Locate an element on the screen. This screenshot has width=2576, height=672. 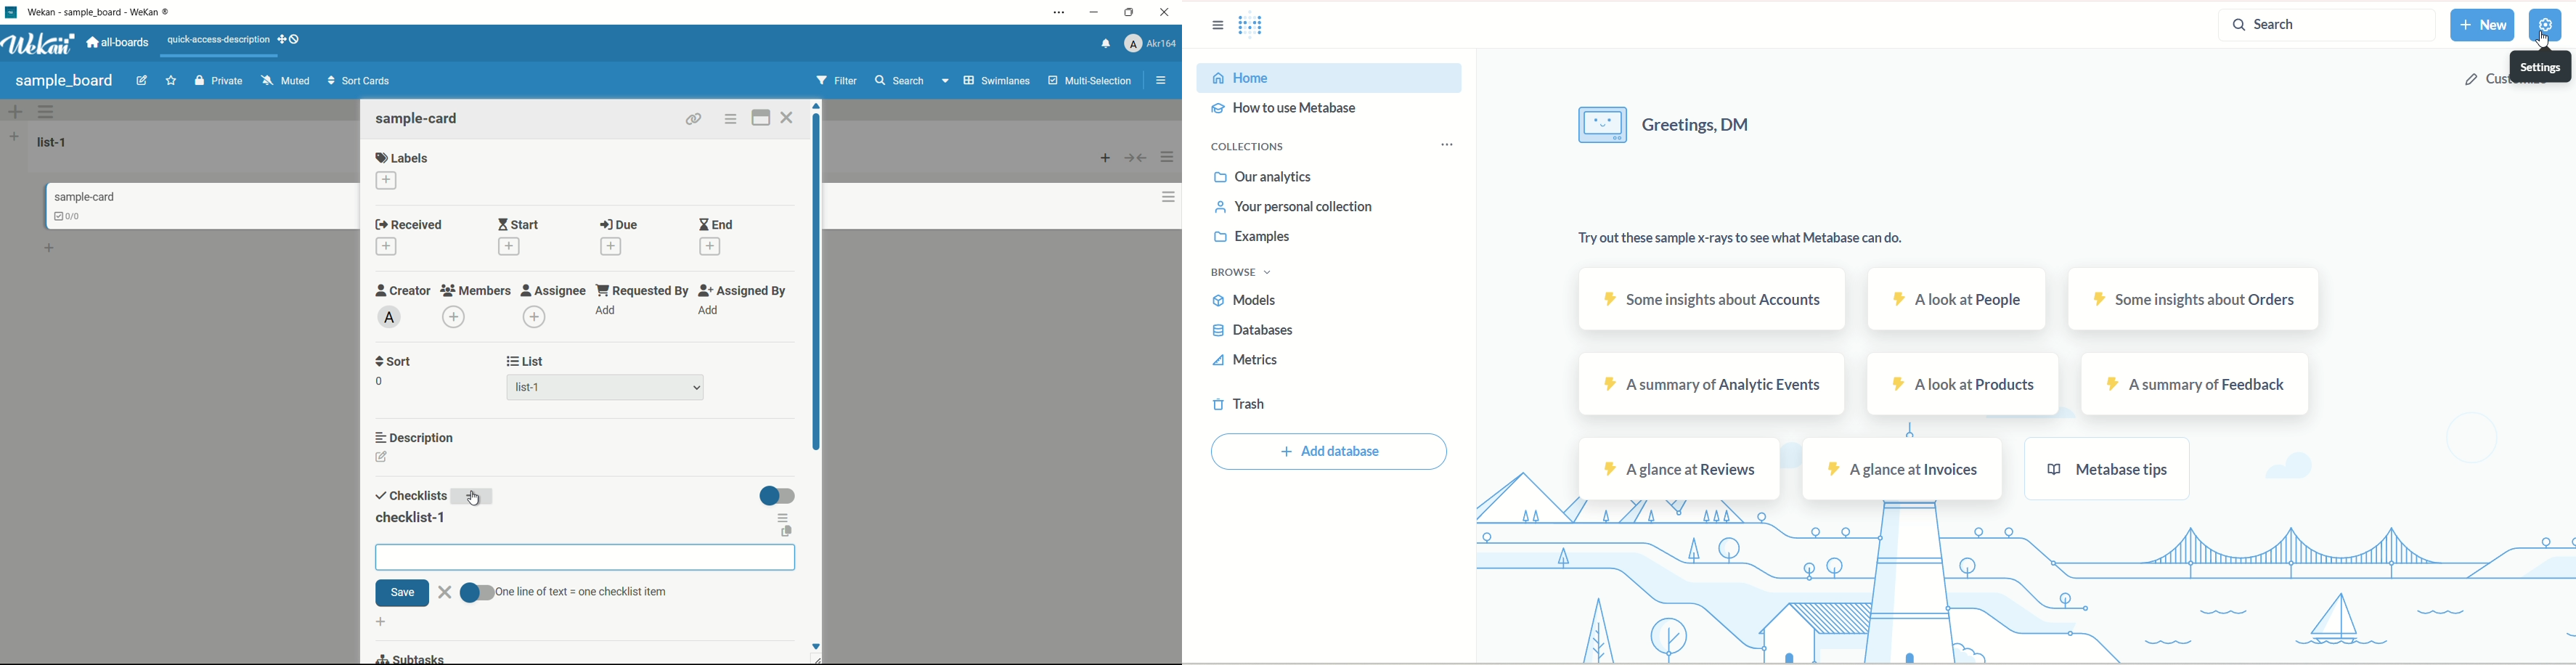
card name is located at coordinates (84, 196).